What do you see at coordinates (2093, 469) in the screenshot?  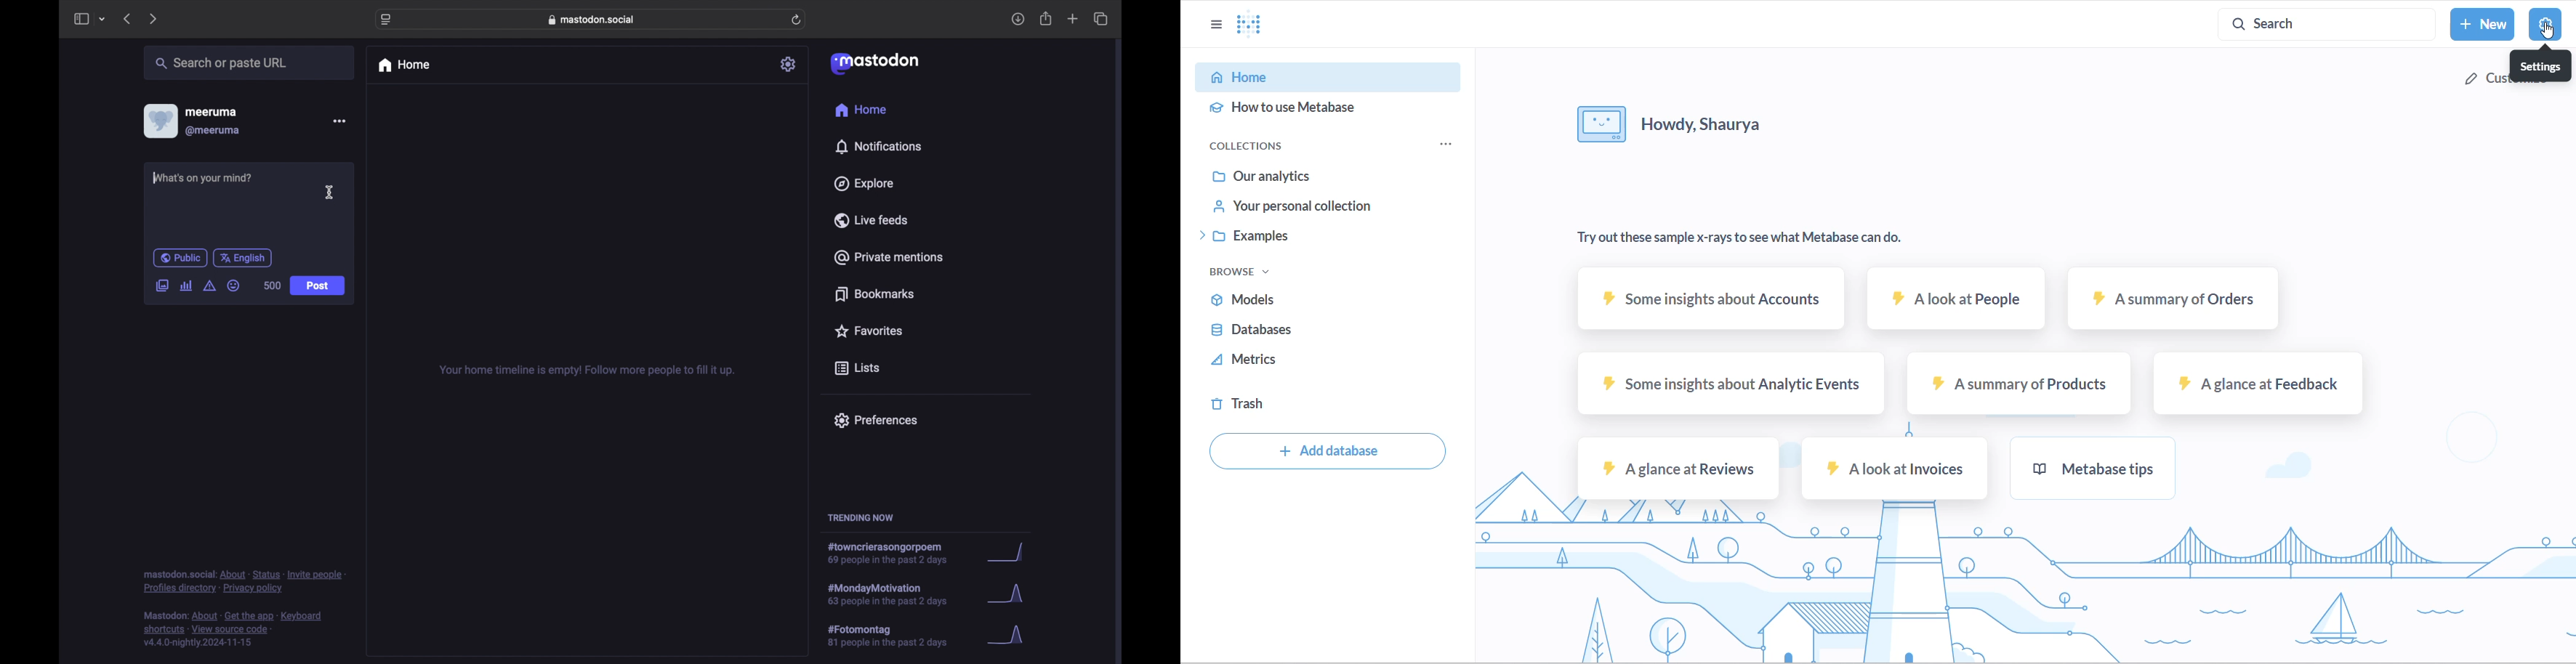 I see `metabase tips sample` at bounding box center [2093, 469].